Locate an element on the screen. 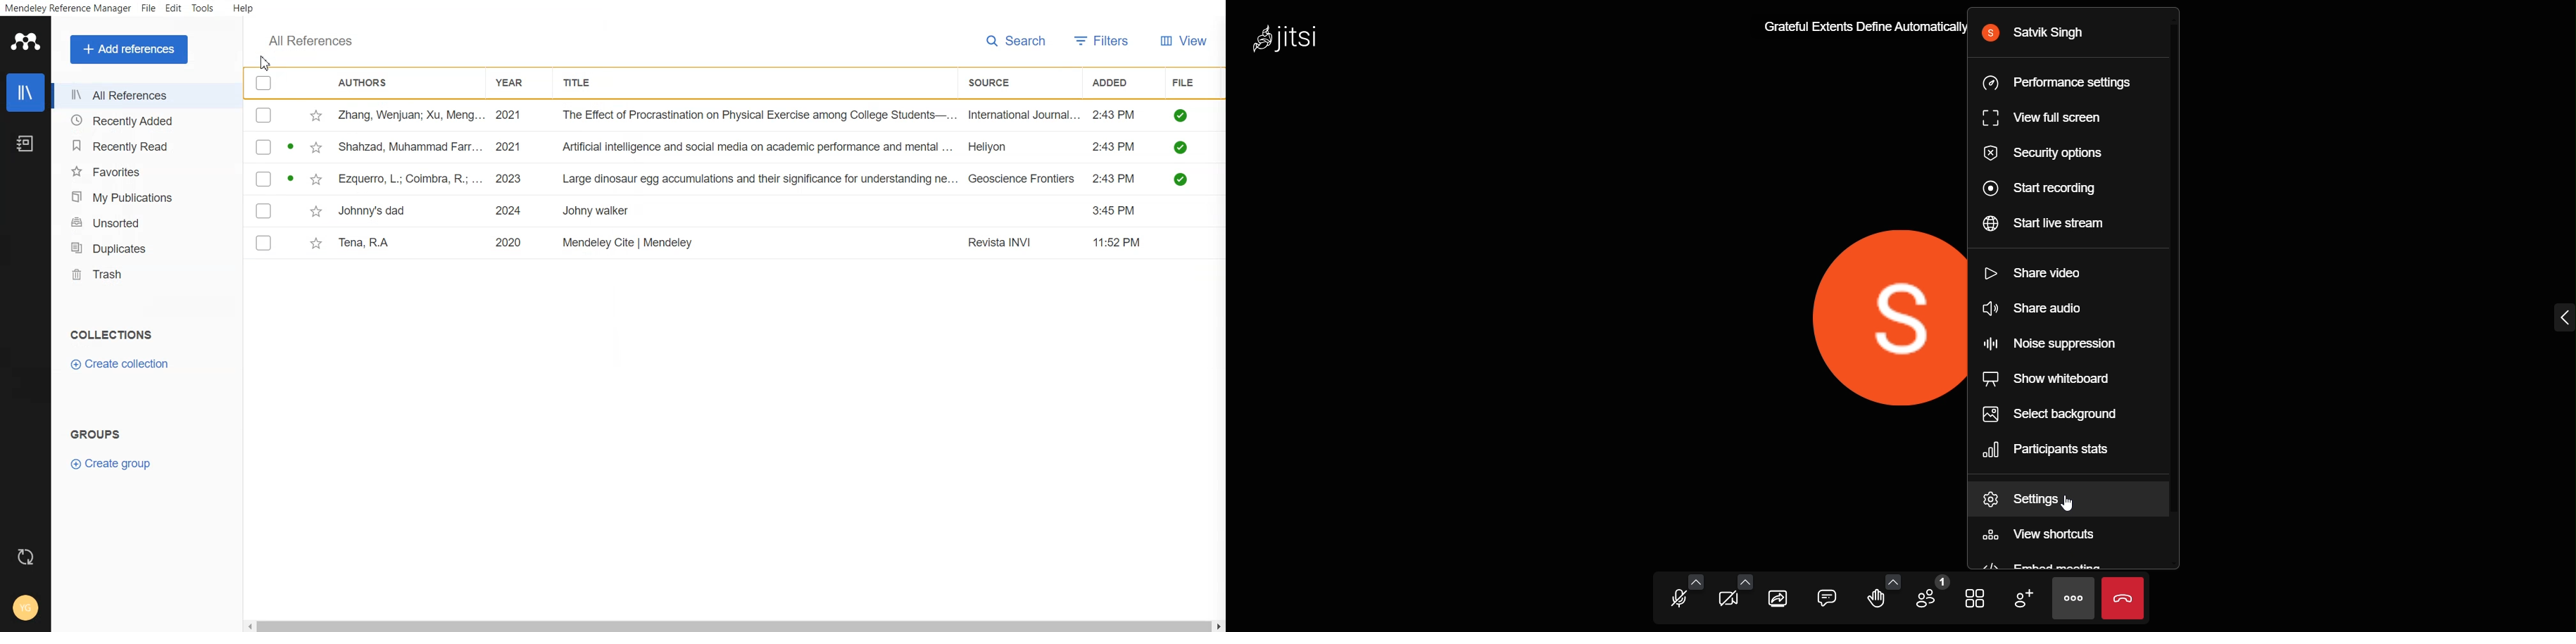 The width and height of the screenshot is (2576, 644). Authors is located at coordinates (369, 82).